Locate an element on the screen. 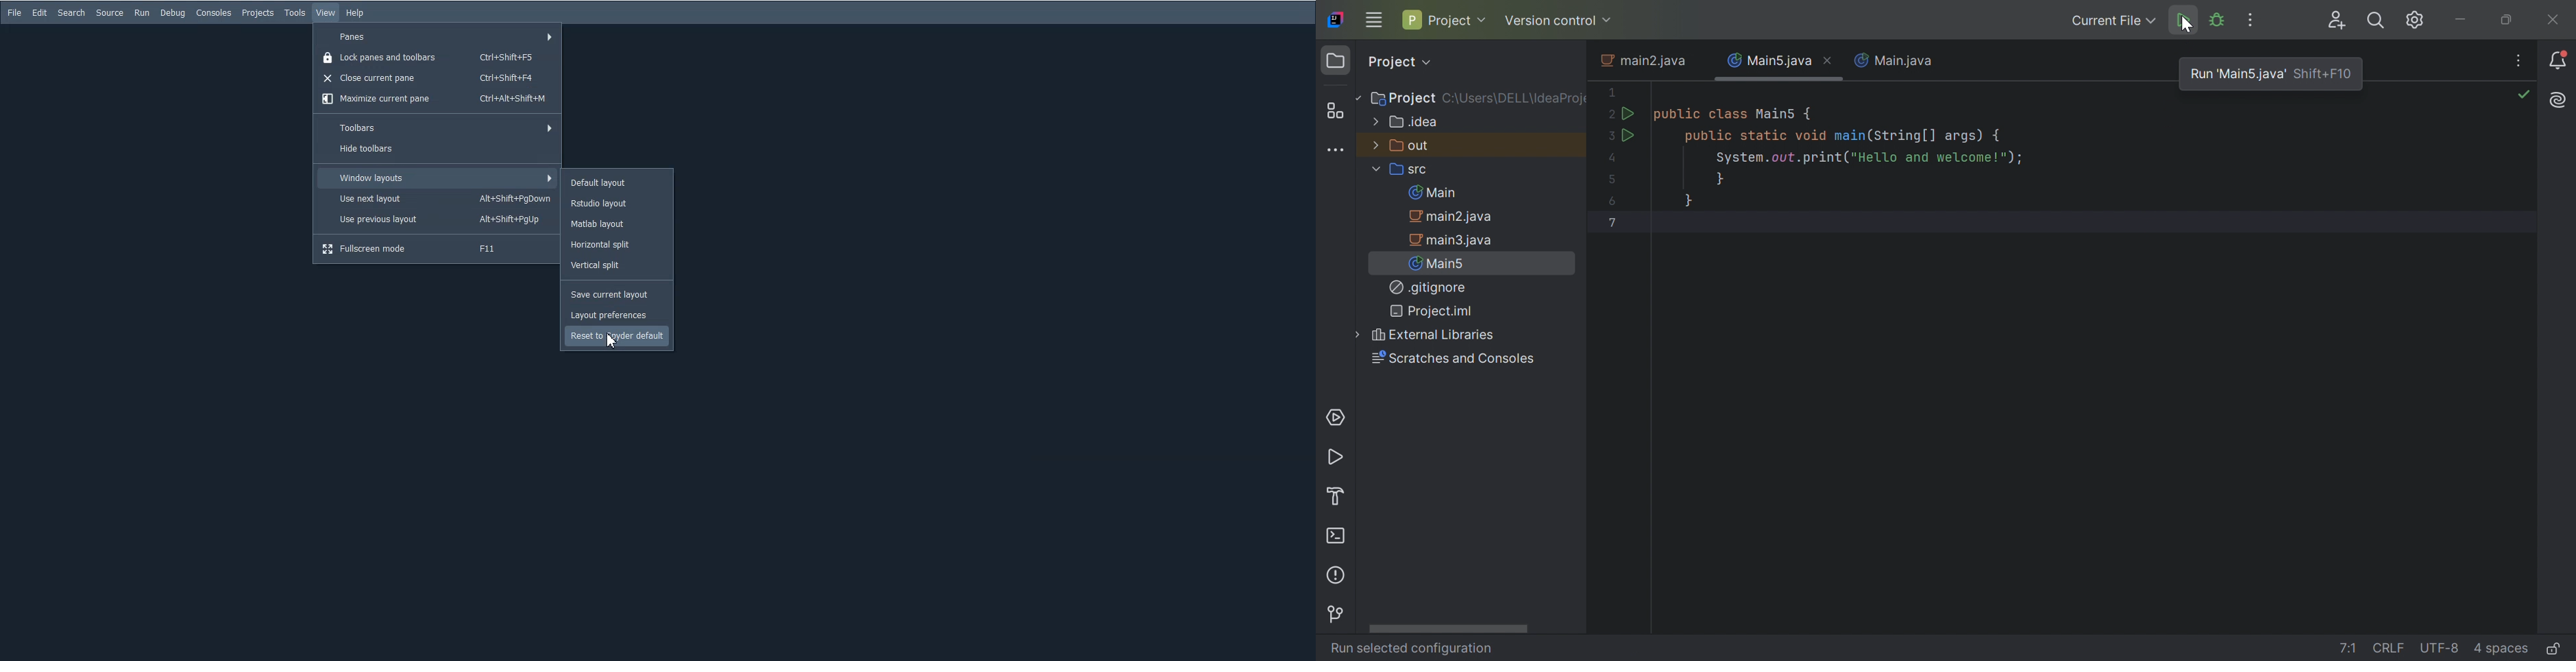 Image resolution: width=2576 pixels, height=672 pixels. Panes is located at coordinates (437, 34).